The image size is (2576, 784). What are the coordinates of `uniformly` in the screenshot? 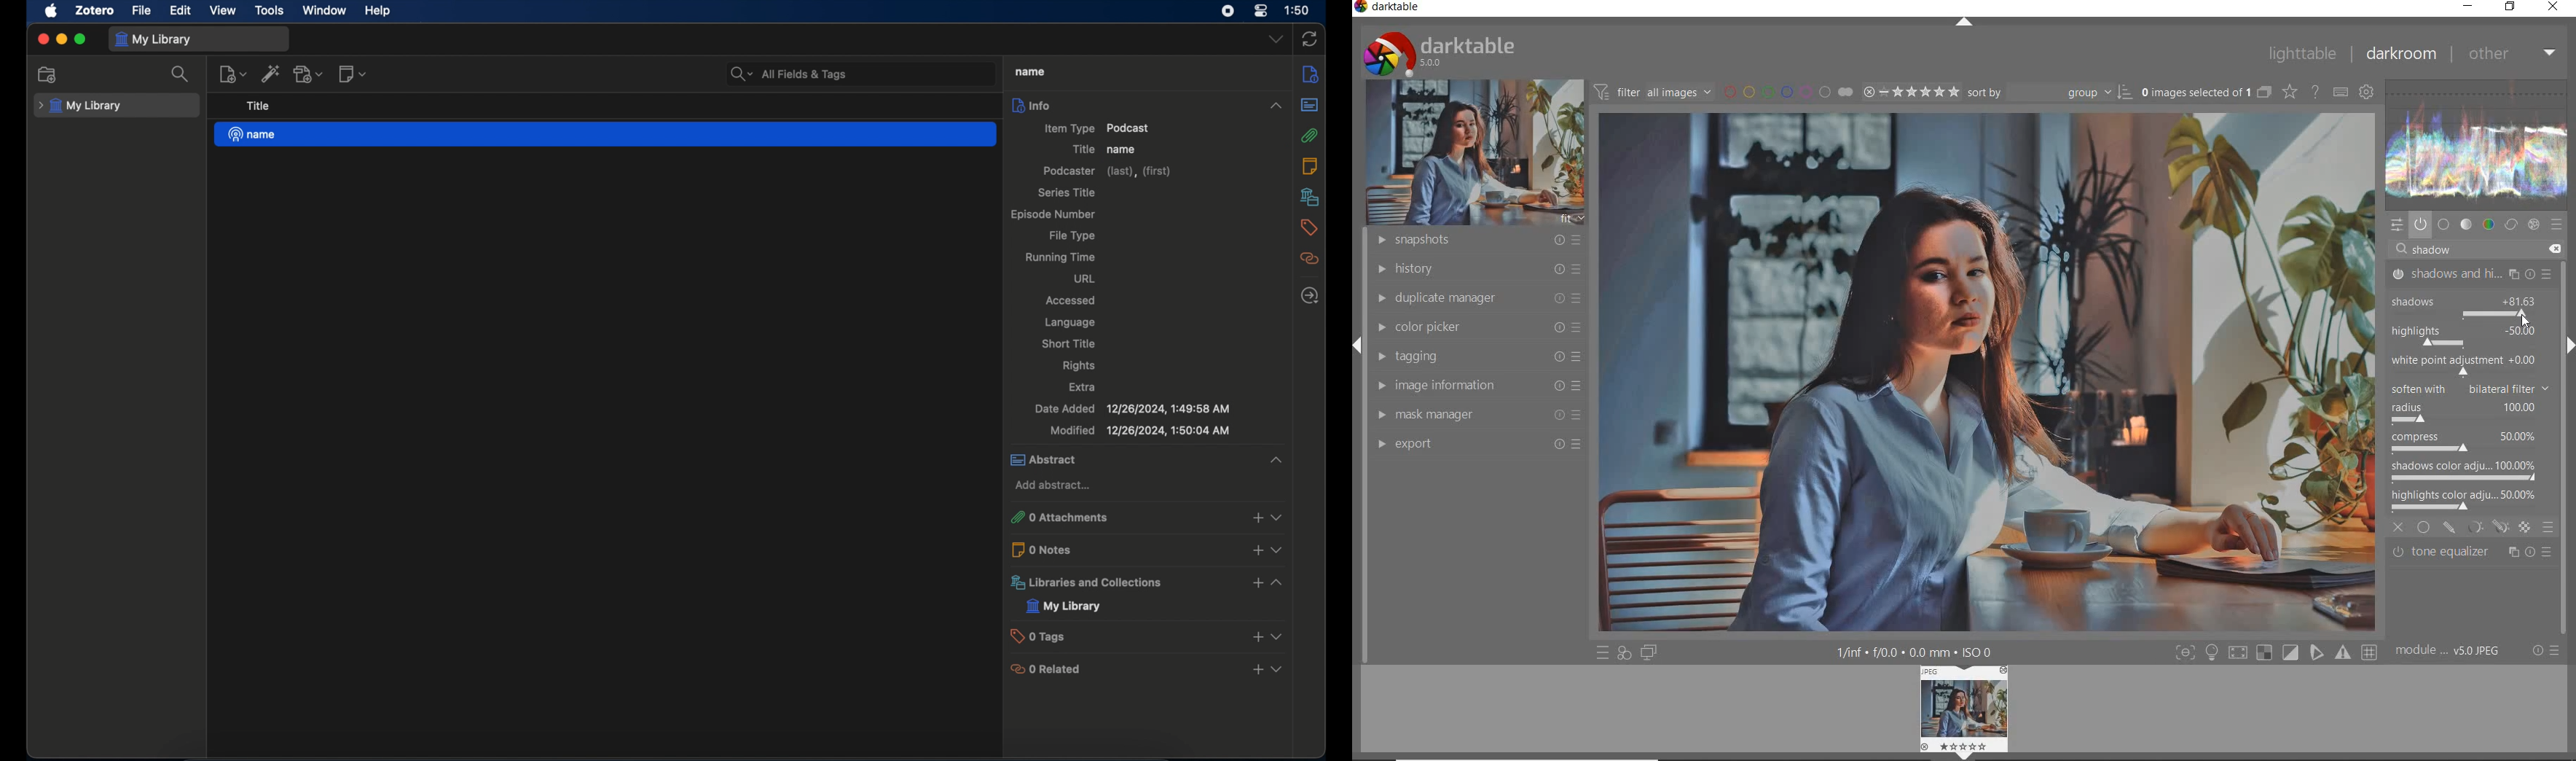 It's located at (2424, 527).